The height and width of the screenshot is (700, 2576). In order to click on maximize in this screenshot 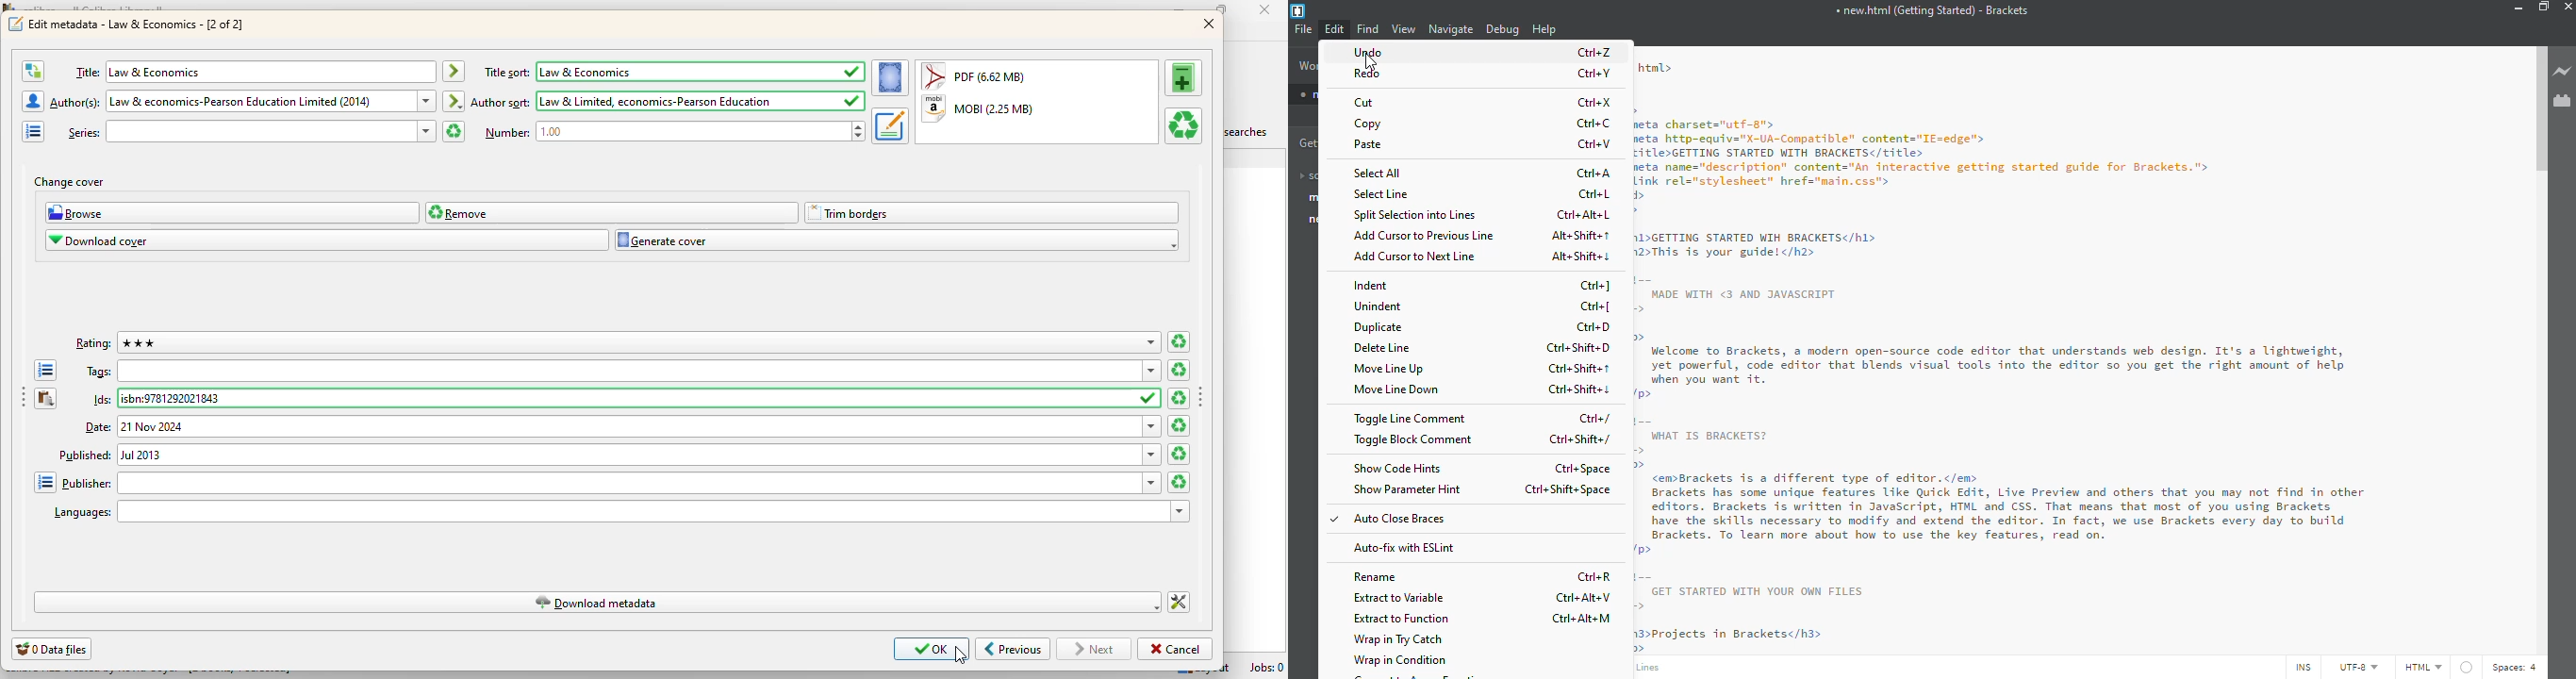, I will do `click(2543, 7)`.